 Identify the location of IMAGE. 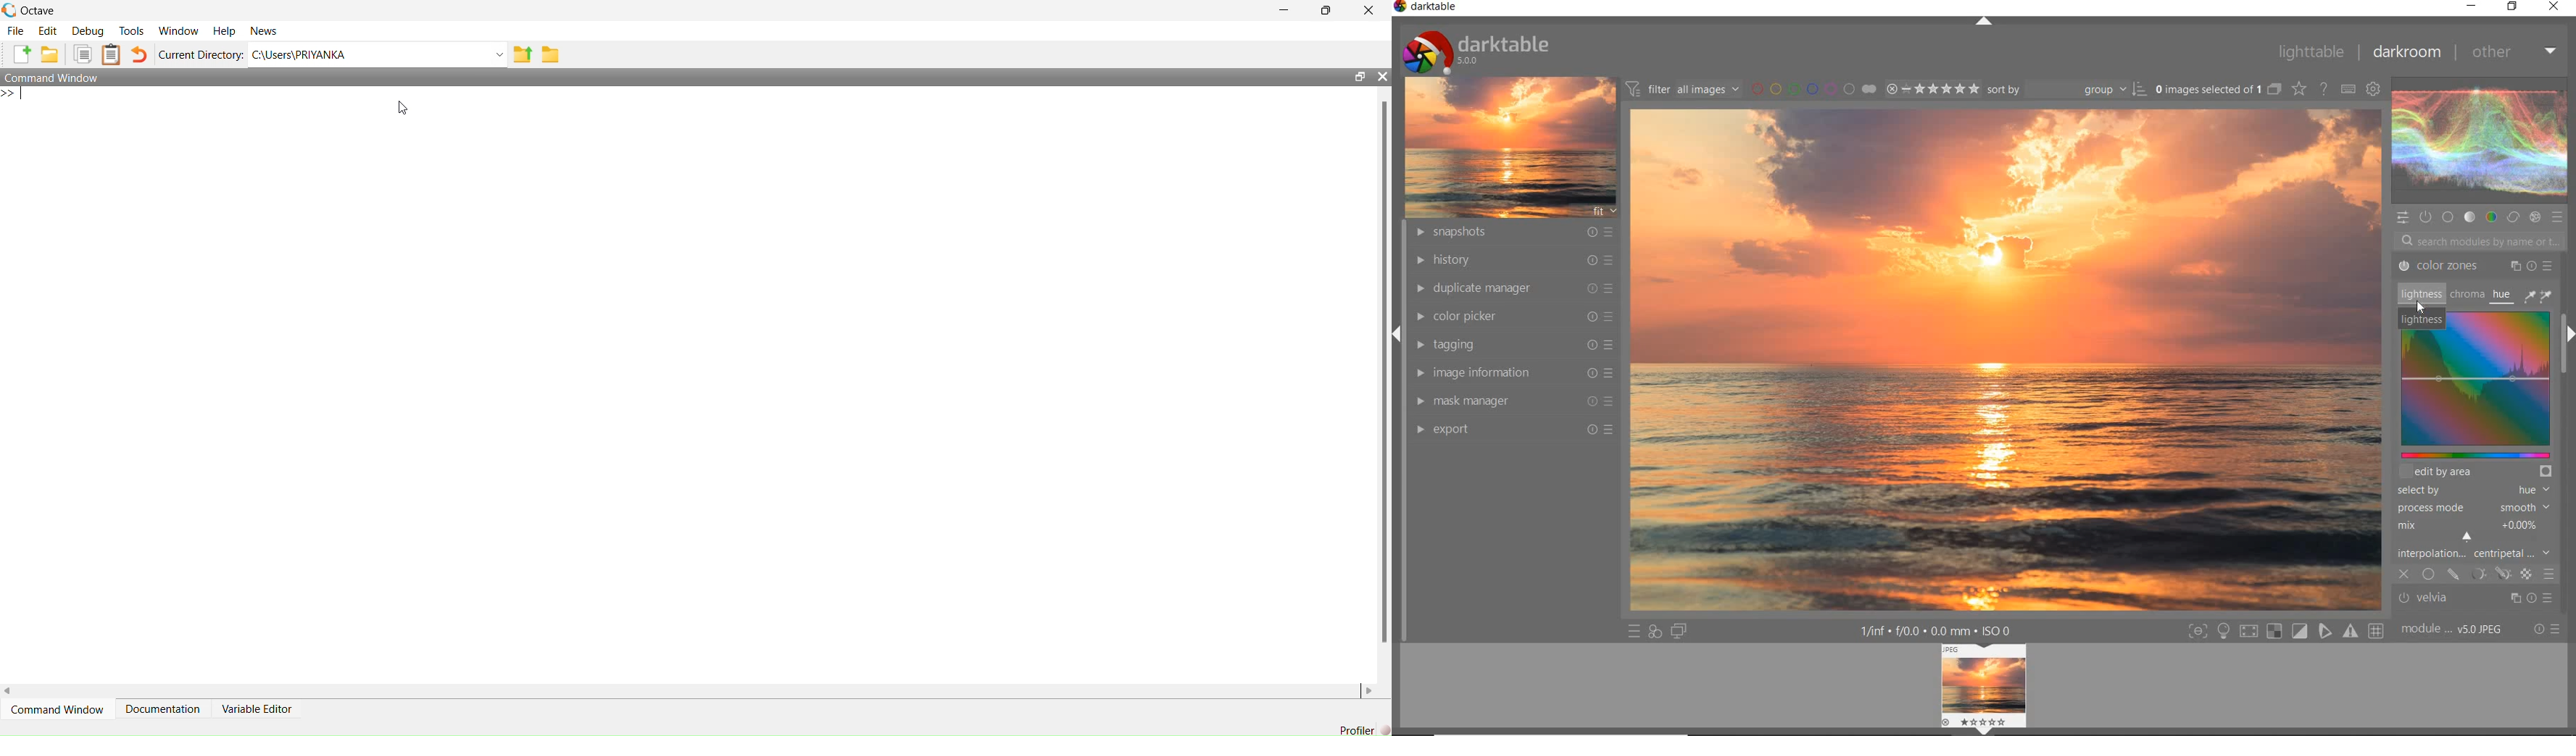
(1510, 146).